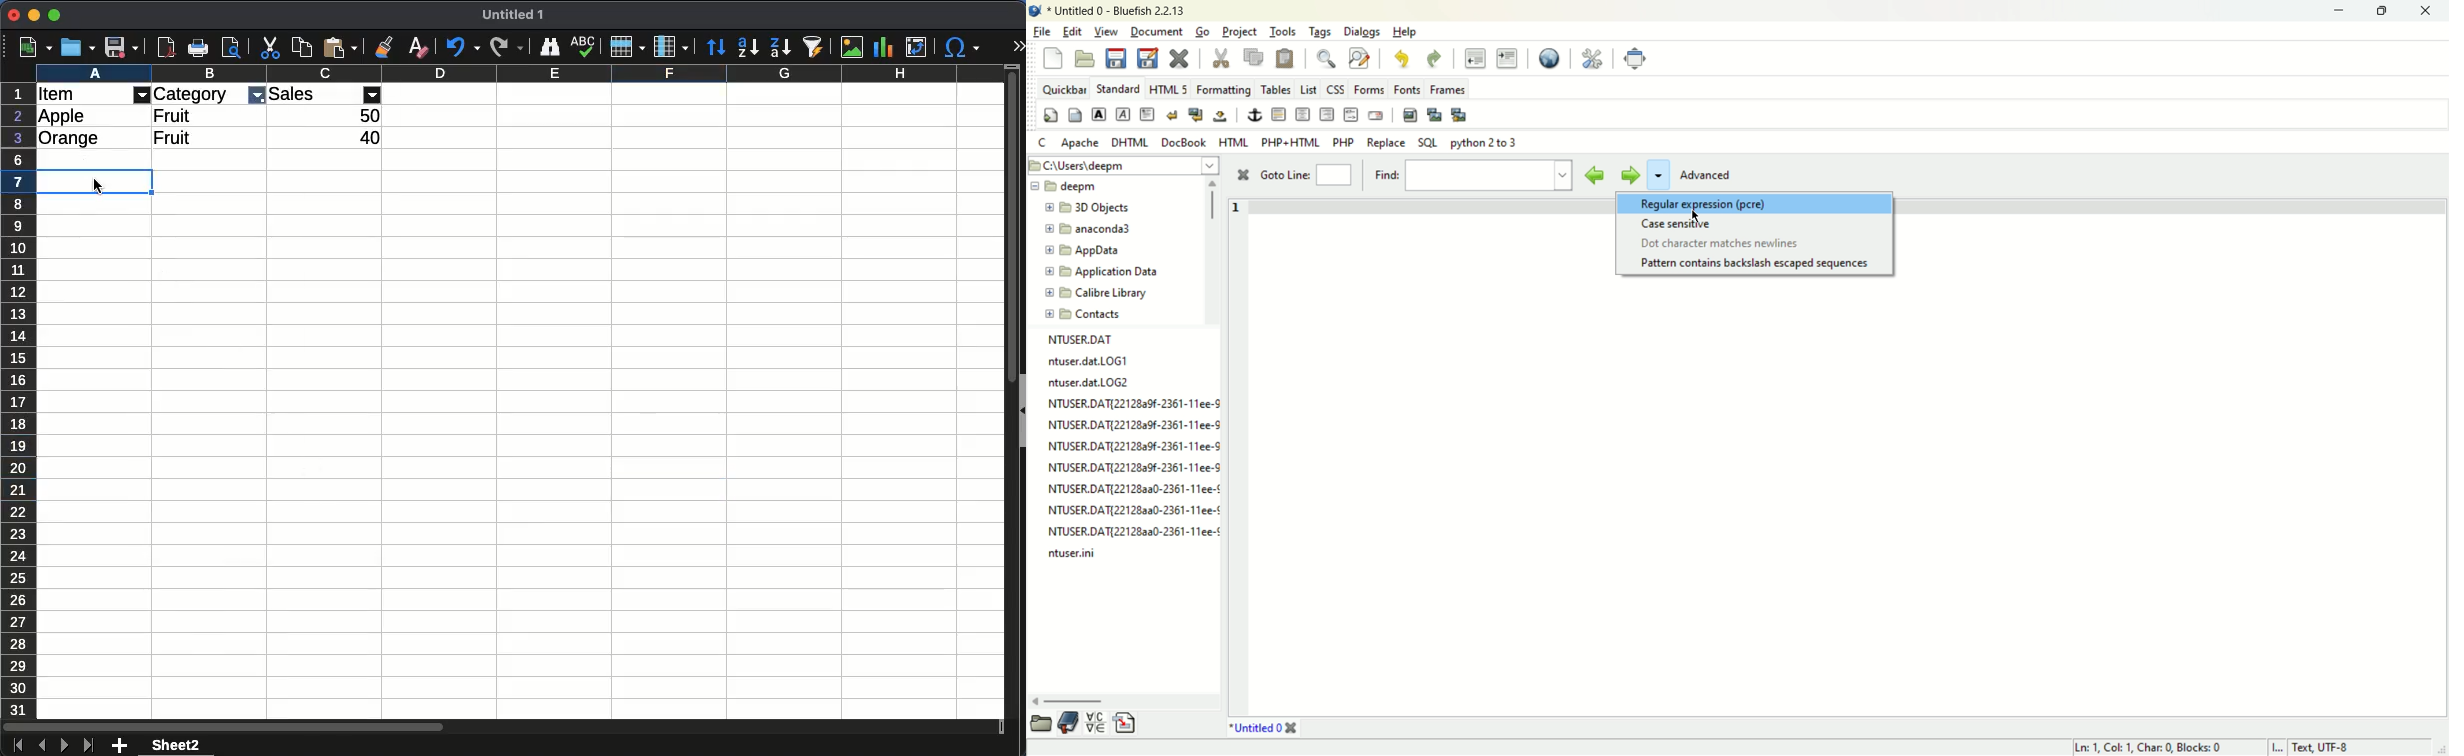 This screenshot has height=756, width=2464. What do you see at coordinates (1220, 116) in the screenshot?
I see `non breaking space` at bounding box center [1220, 116].